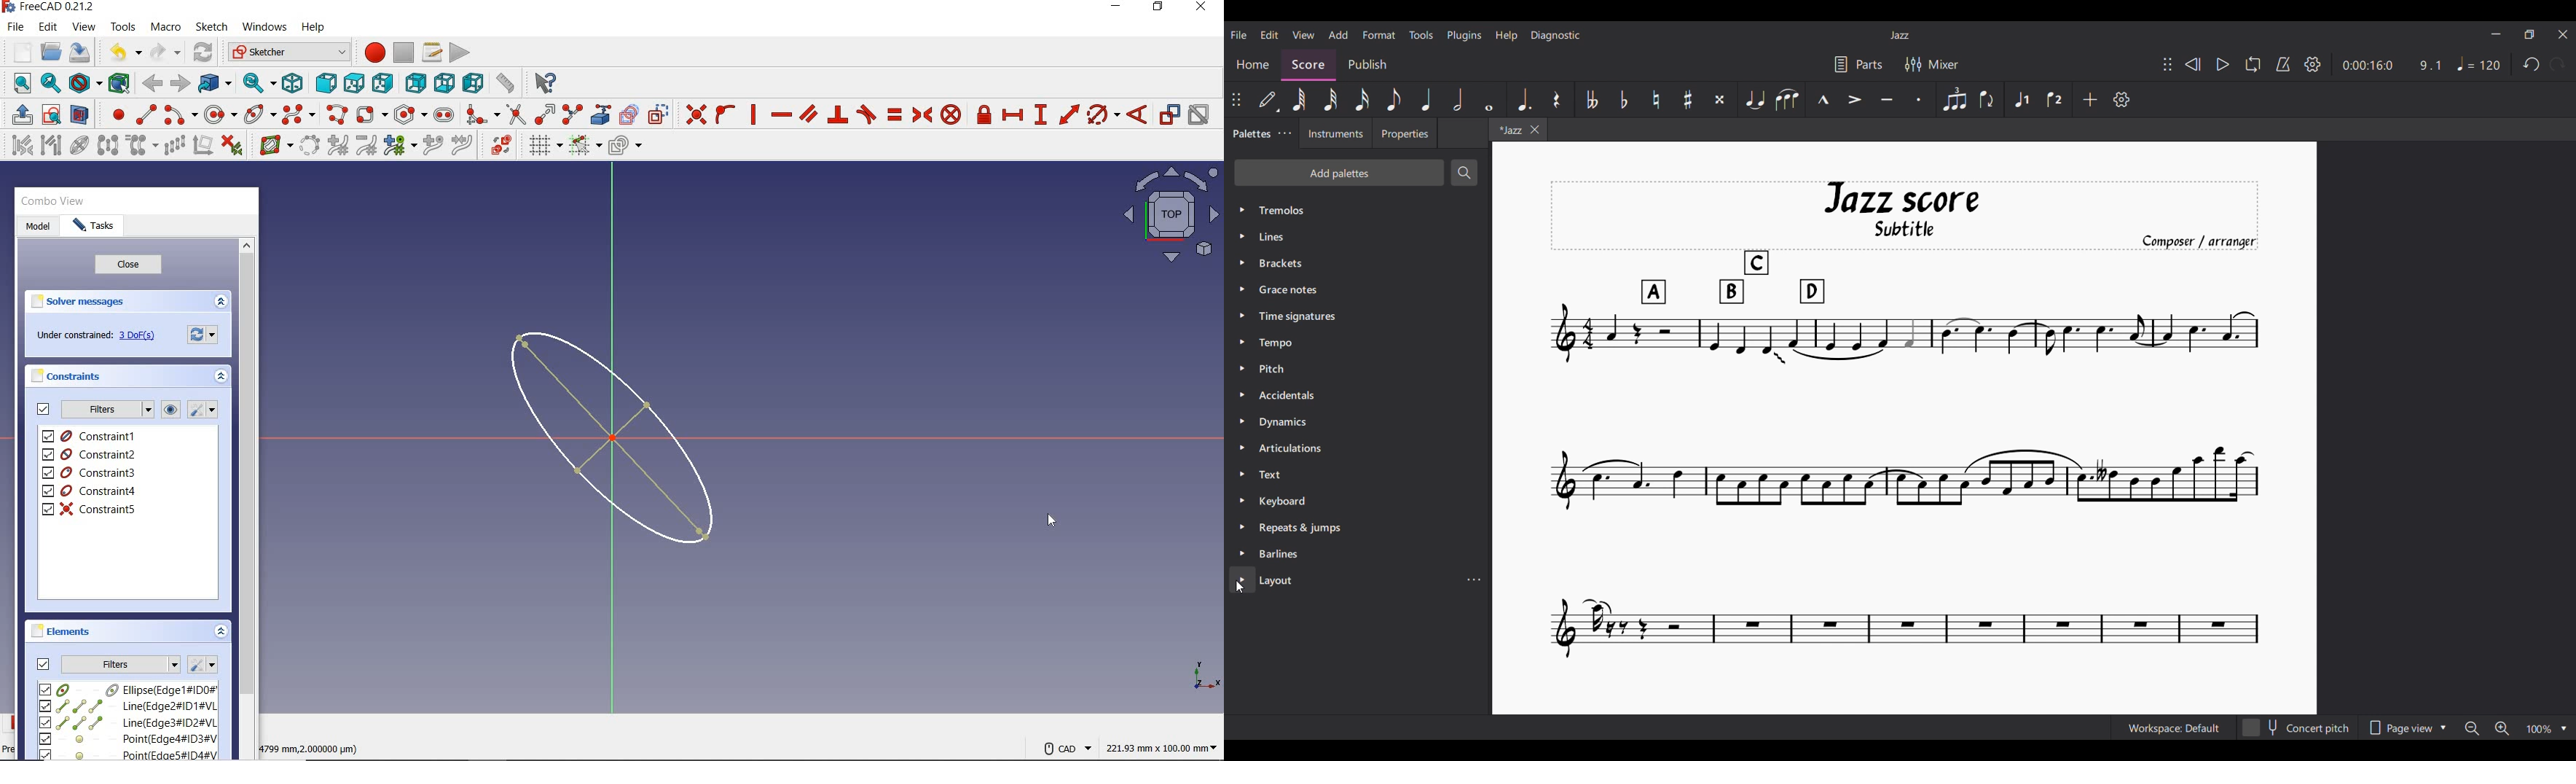 The image size is (2576, 784). What do you see at coordinates (629, 113) in the screenshot?
I see `create carbon copy` at bounding box center [629, 113].